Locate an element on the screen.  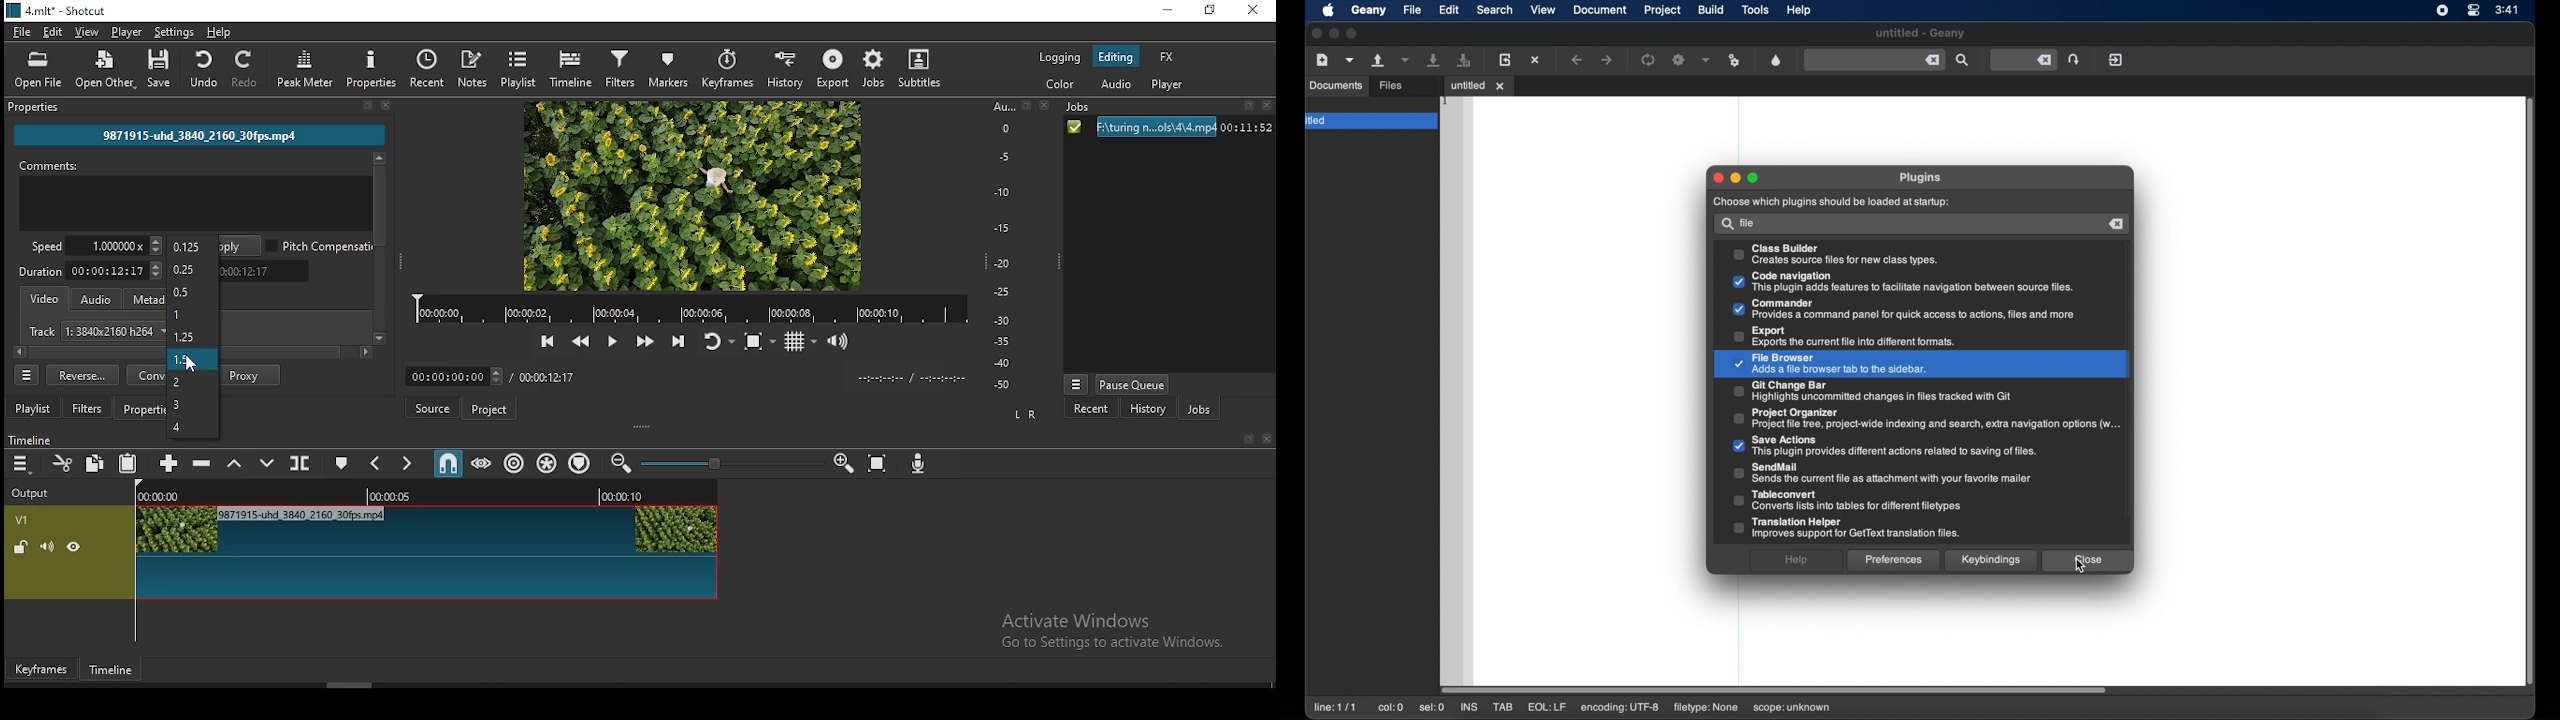
zoom timeline in is located at coordinates (843, 458).